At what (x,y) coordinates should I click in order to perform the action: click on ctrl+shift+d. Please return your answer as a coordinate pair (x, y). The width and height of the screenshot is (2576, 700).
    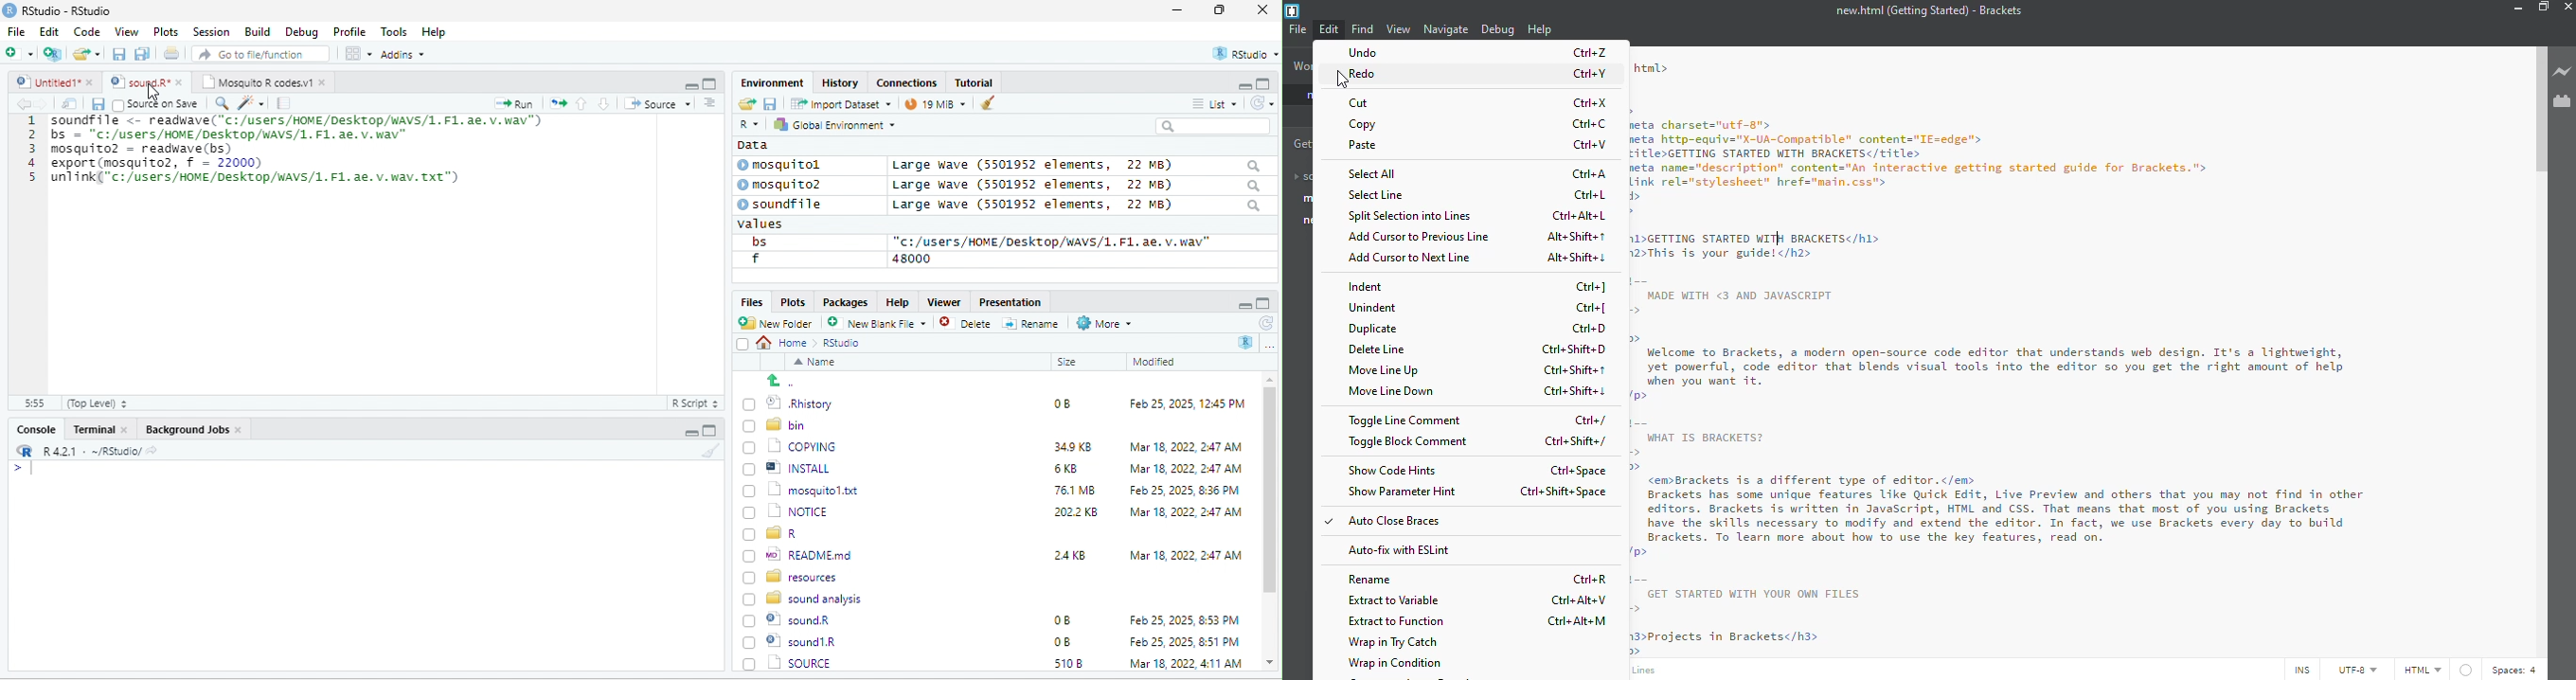
    Looking at the image, I should click on (1578, 349).